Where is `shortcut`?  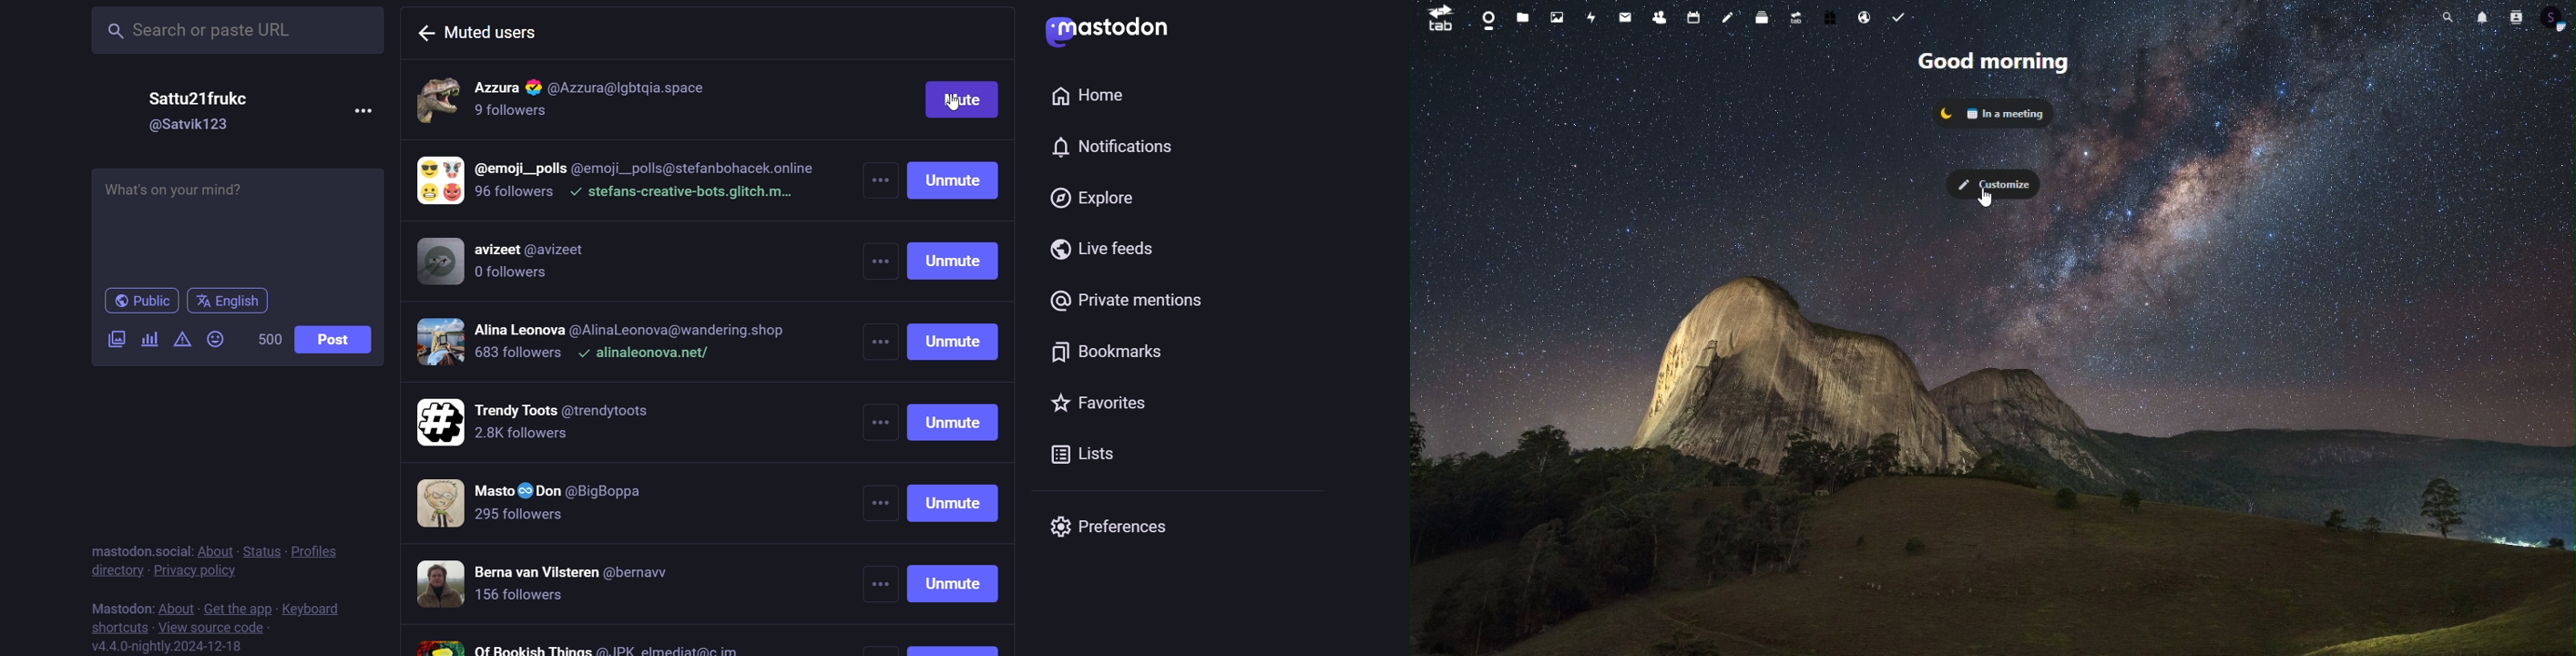 shortcut is located at coordinates (118, 627).